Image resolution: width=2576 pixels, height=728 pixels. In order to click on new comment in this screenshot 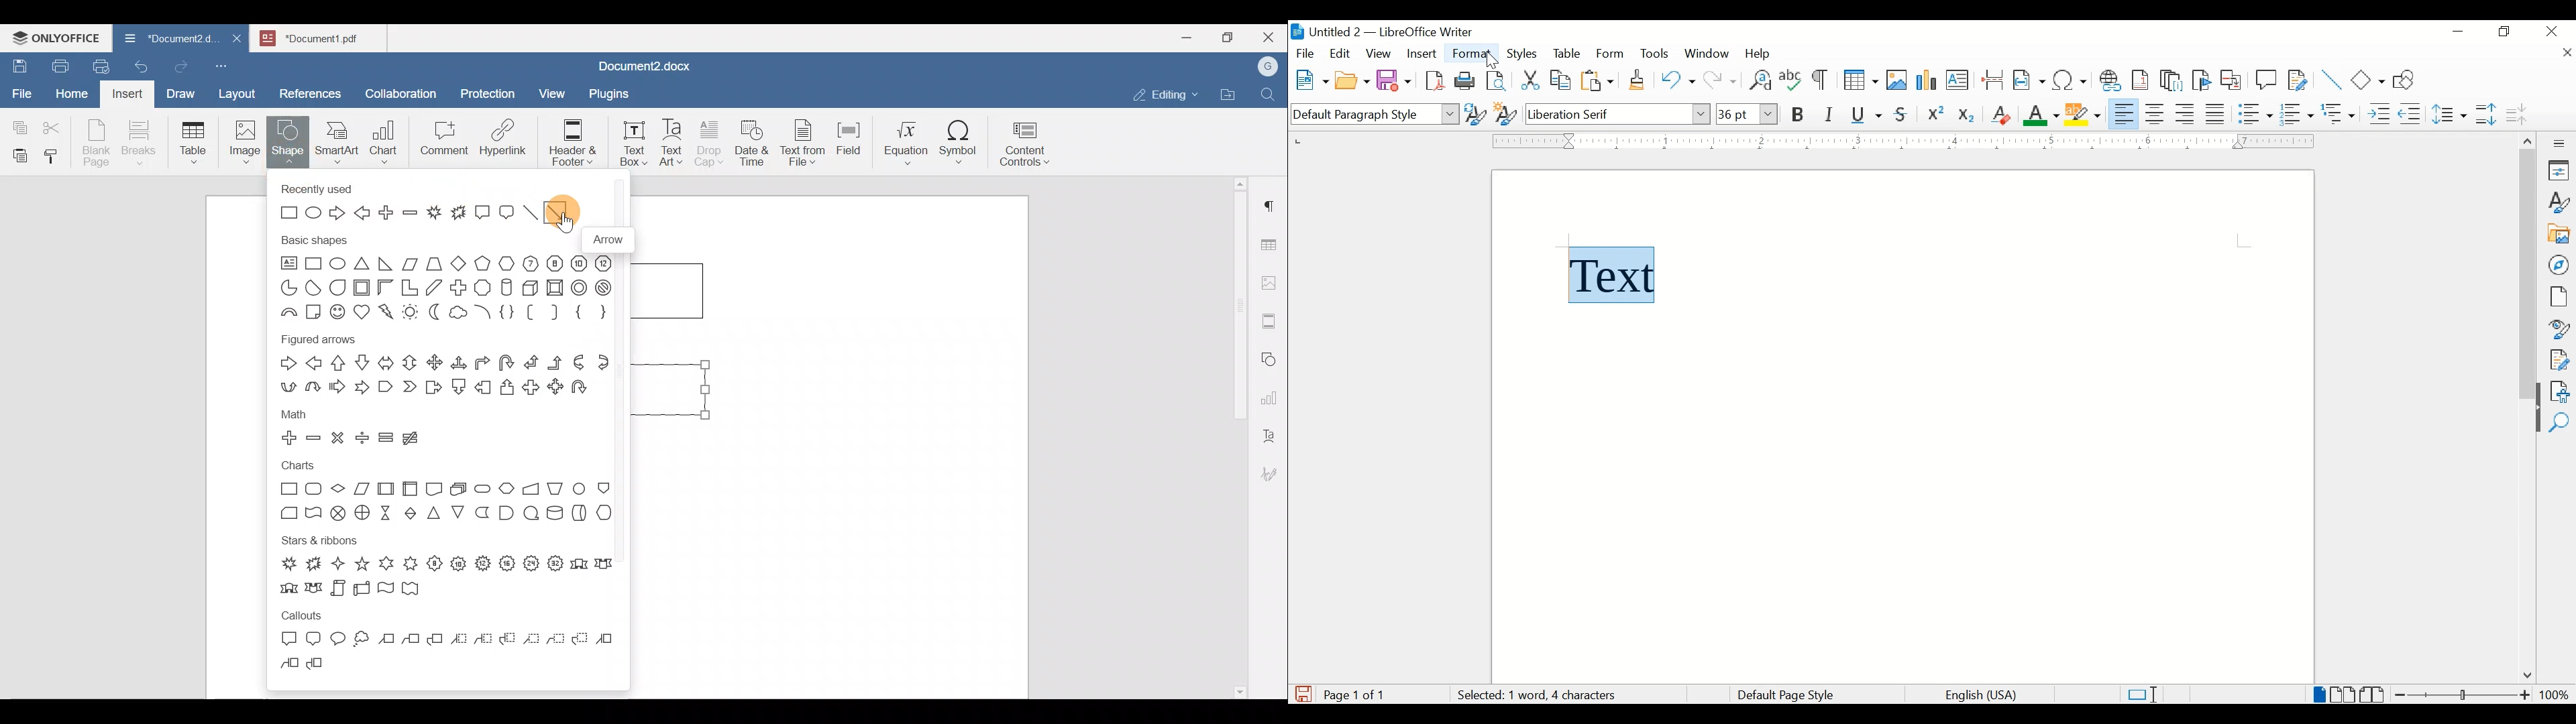, I will do `click(2267, 80)`.